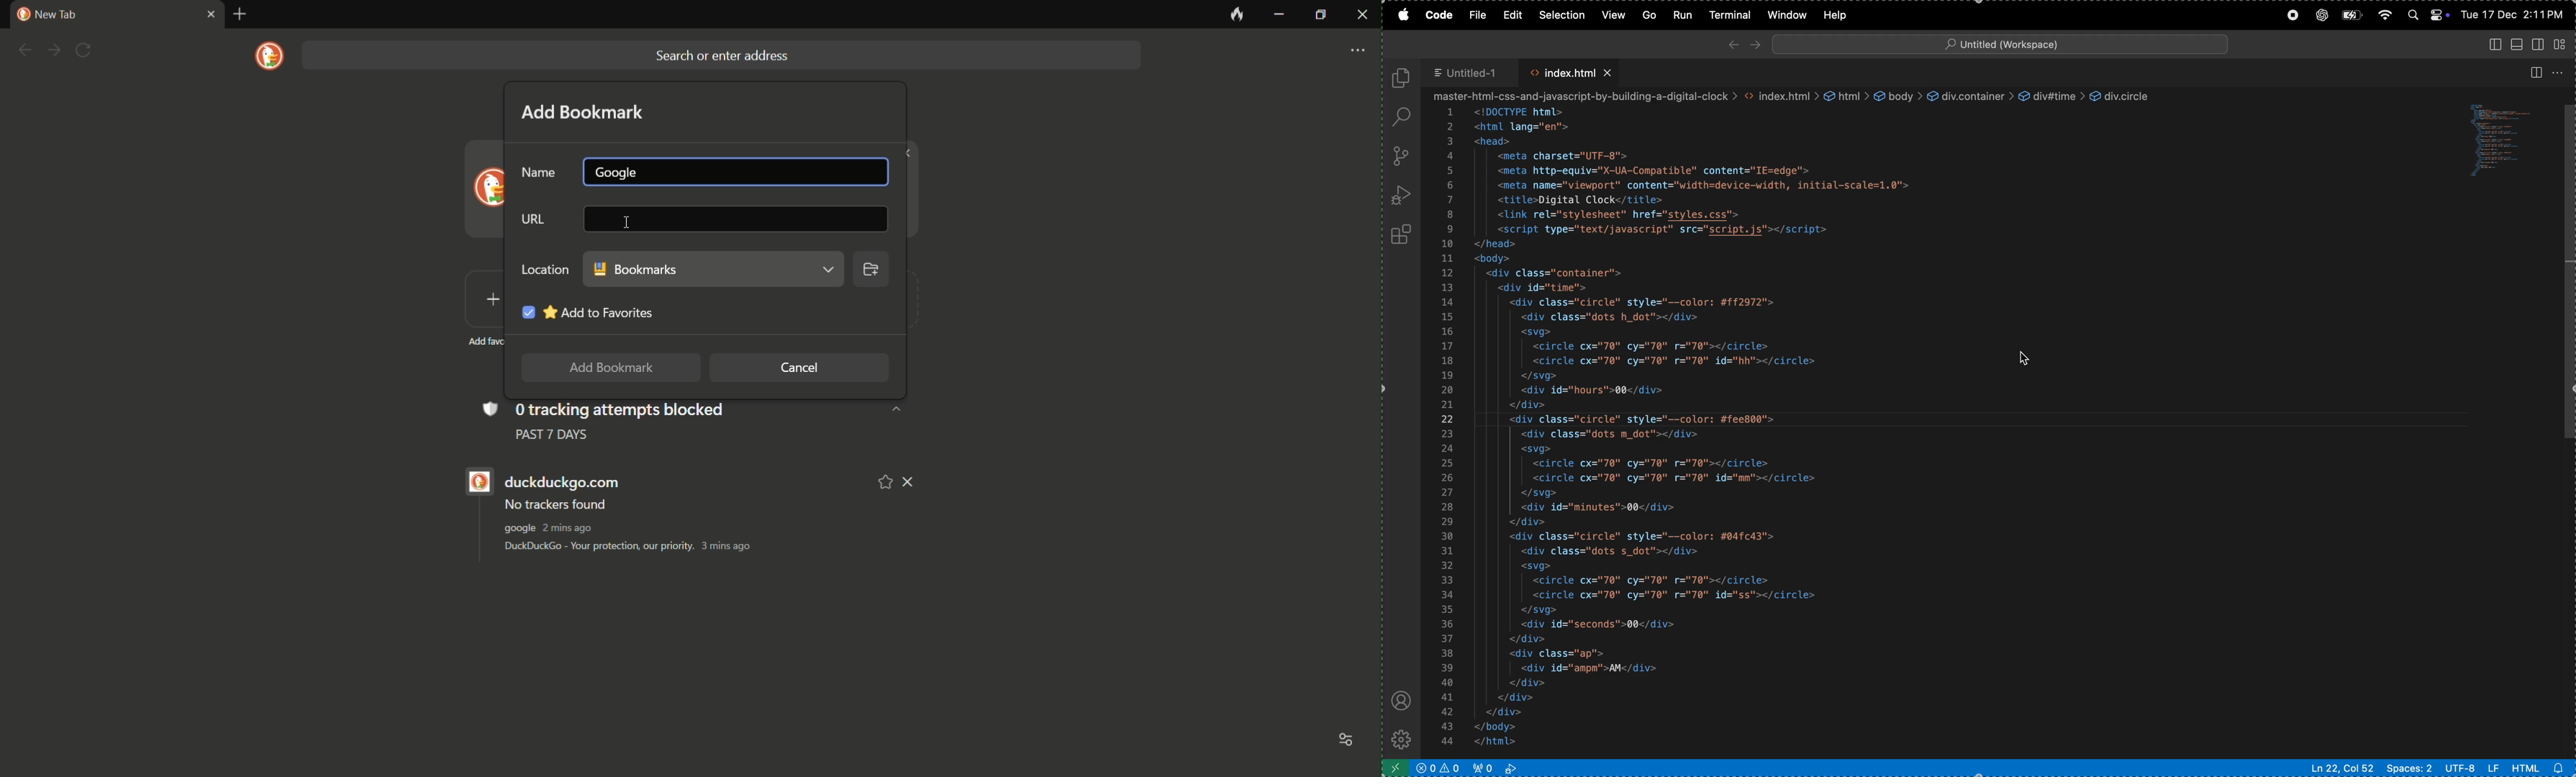 This screenshot has height=784, width=2576. Describe the element at coordinates (2561, 45) in the screenshot. I see `customize layout` at that location.